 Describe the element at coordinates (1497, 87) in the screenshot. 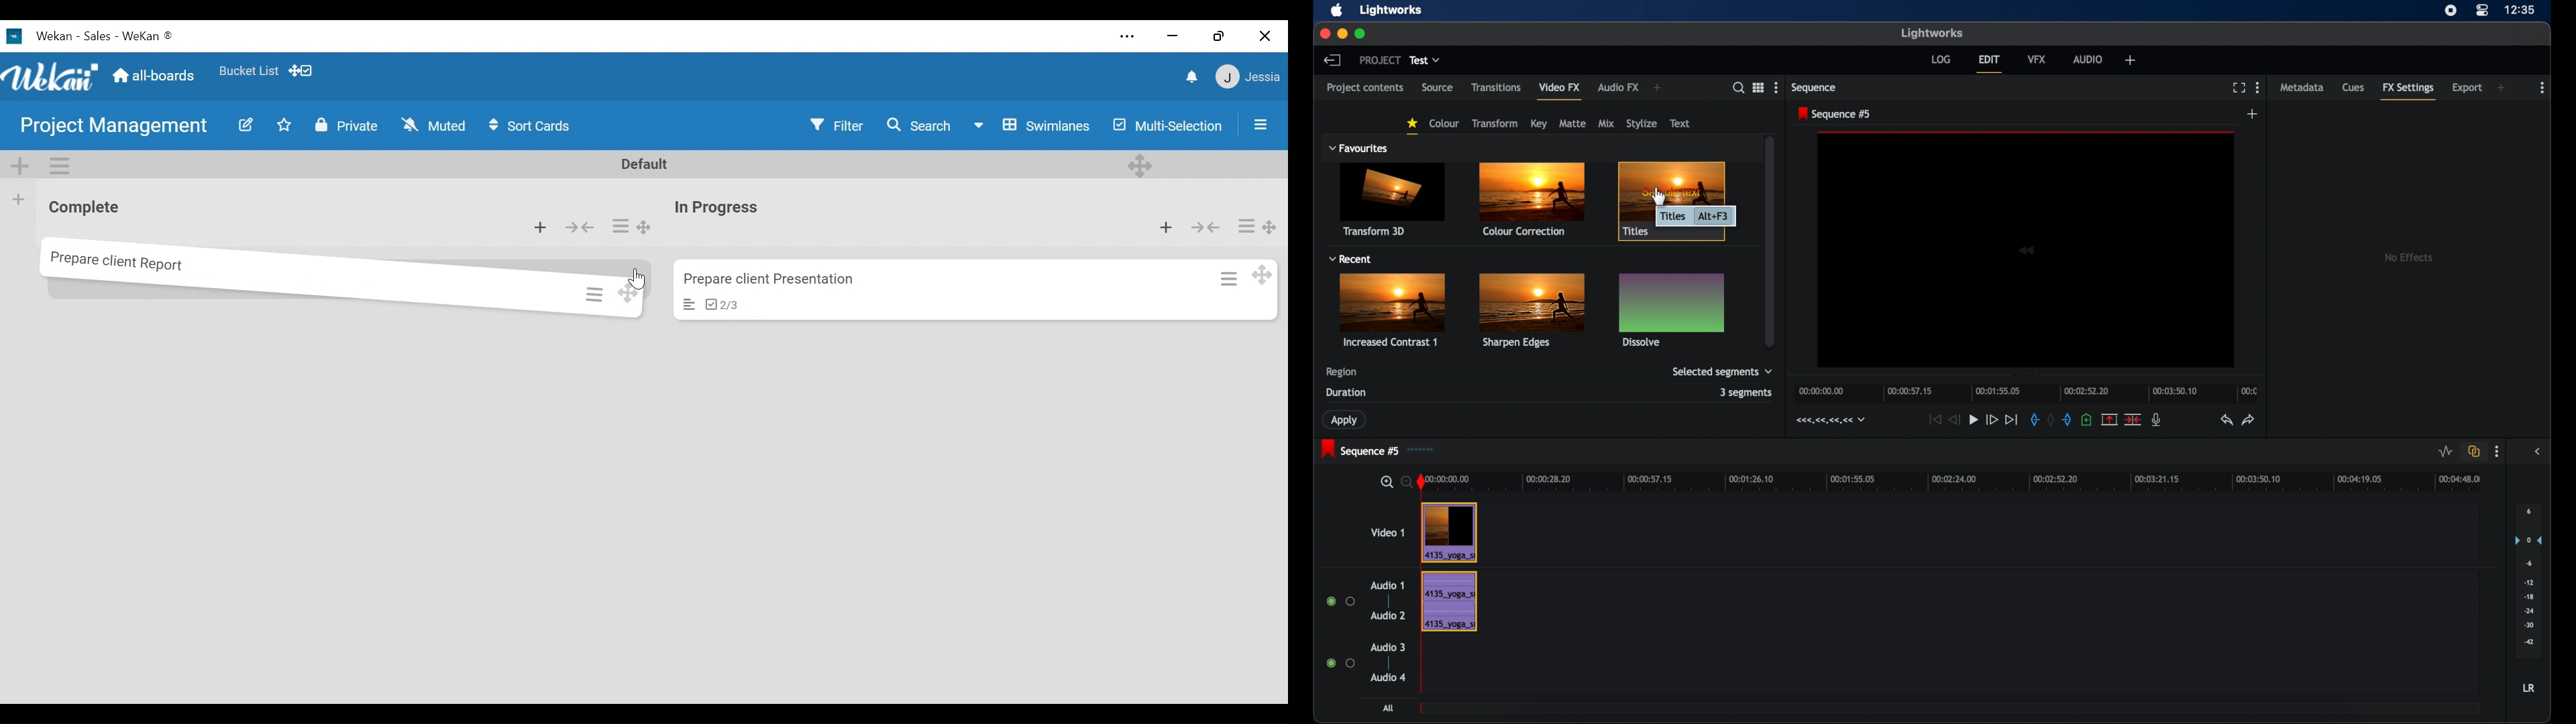

I see `transitions` at that location.